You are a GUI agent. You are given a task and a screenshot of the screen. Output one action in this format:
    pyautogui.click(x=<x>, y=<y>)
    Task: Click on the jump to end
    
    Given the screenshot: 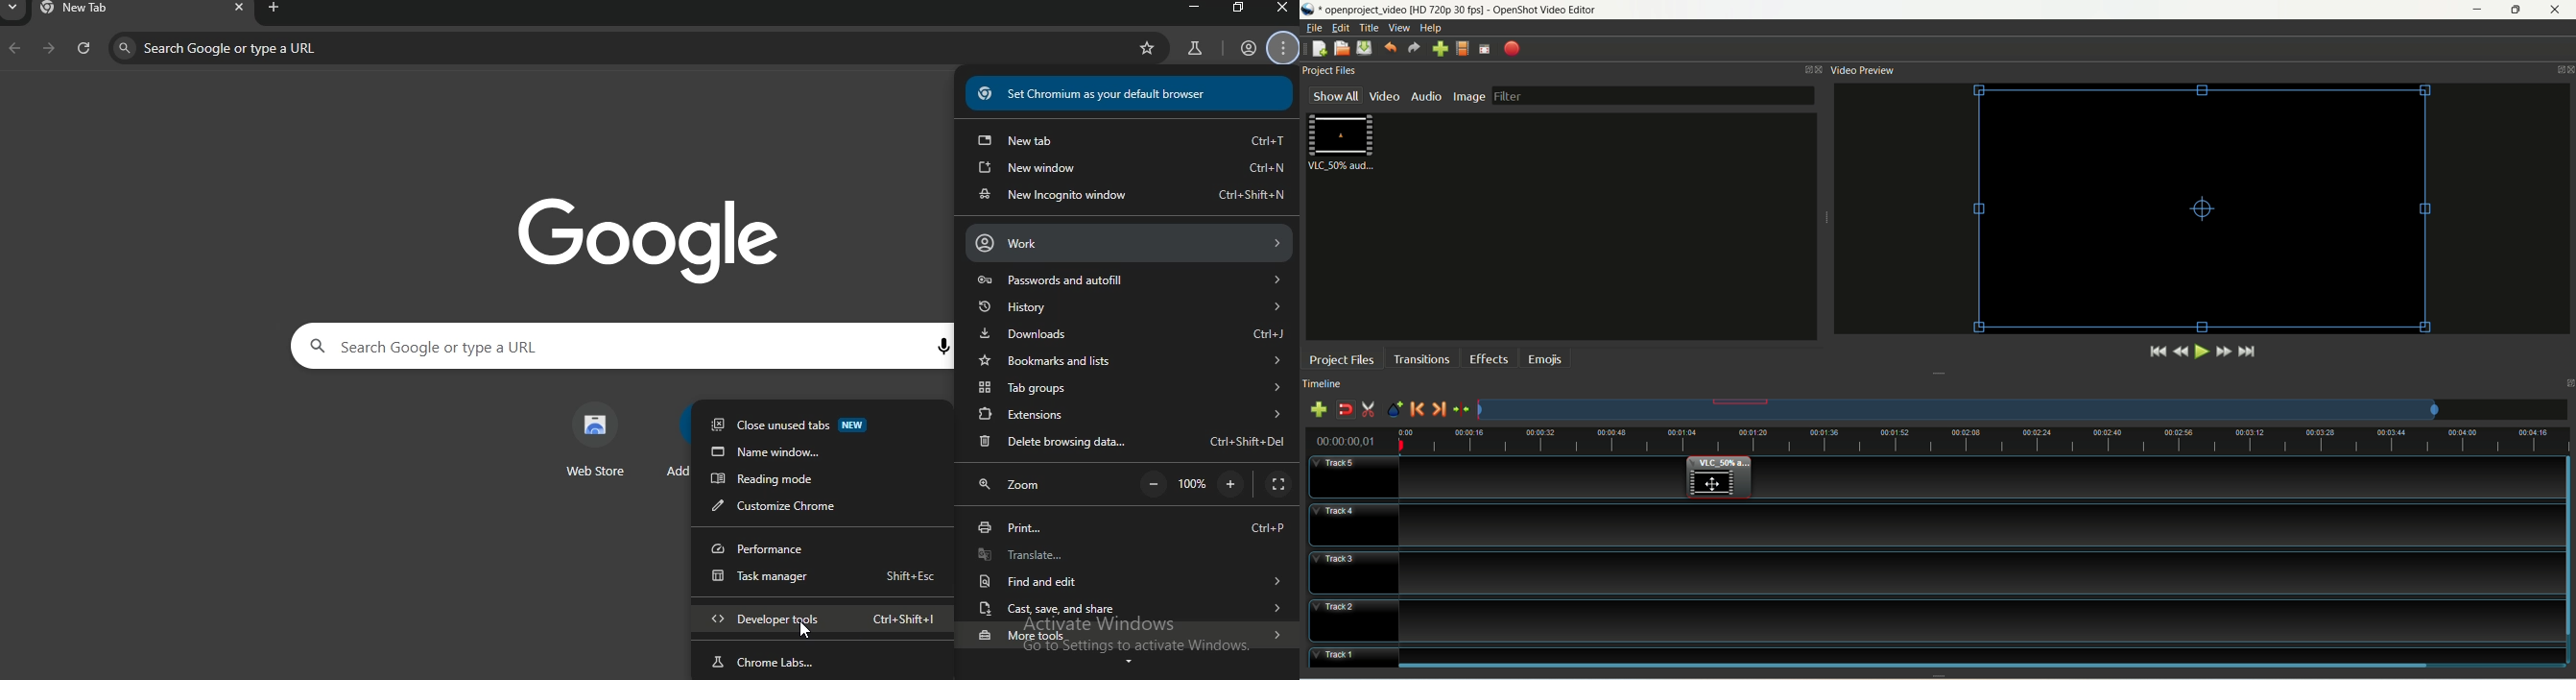 What is the action you would take?
    pyautogui.click(x=2248, y=352)
    